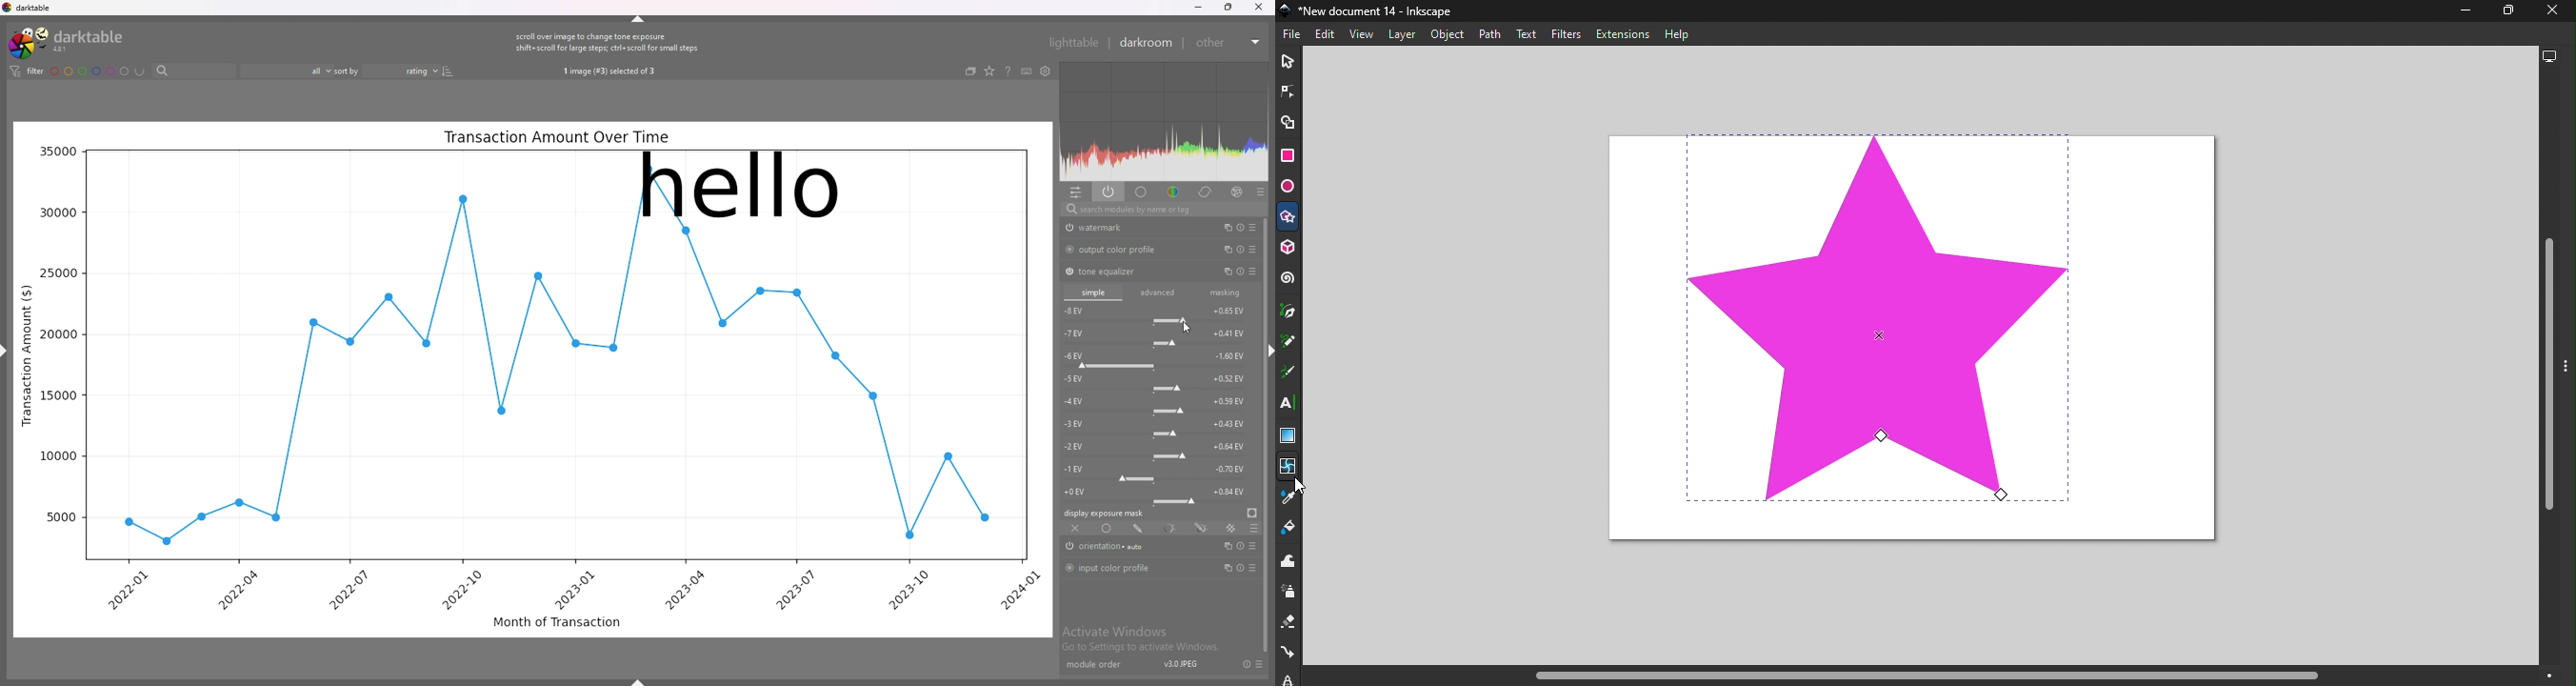  I want to click on 25000, so click(58, 272).